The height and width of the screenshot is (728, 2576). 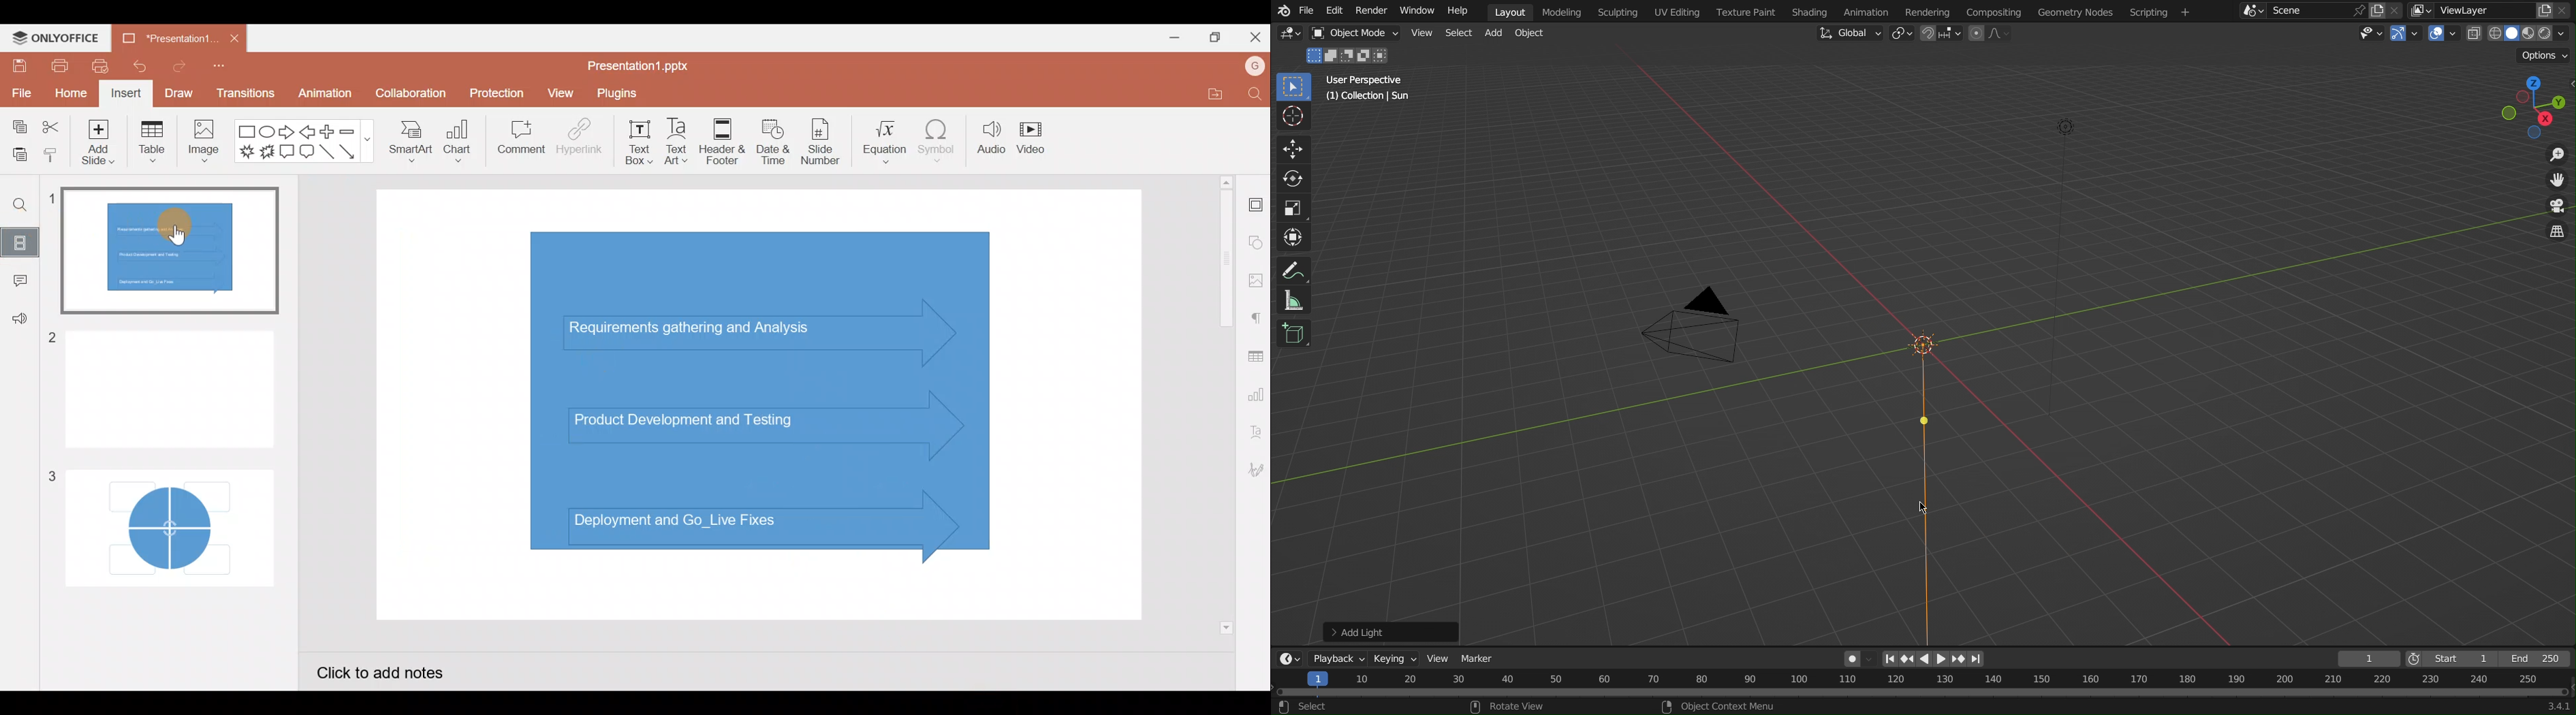 What do you see at coordinates (881, 142) in the screenshot?
I see `Equation` at bounding box center [881, 142].